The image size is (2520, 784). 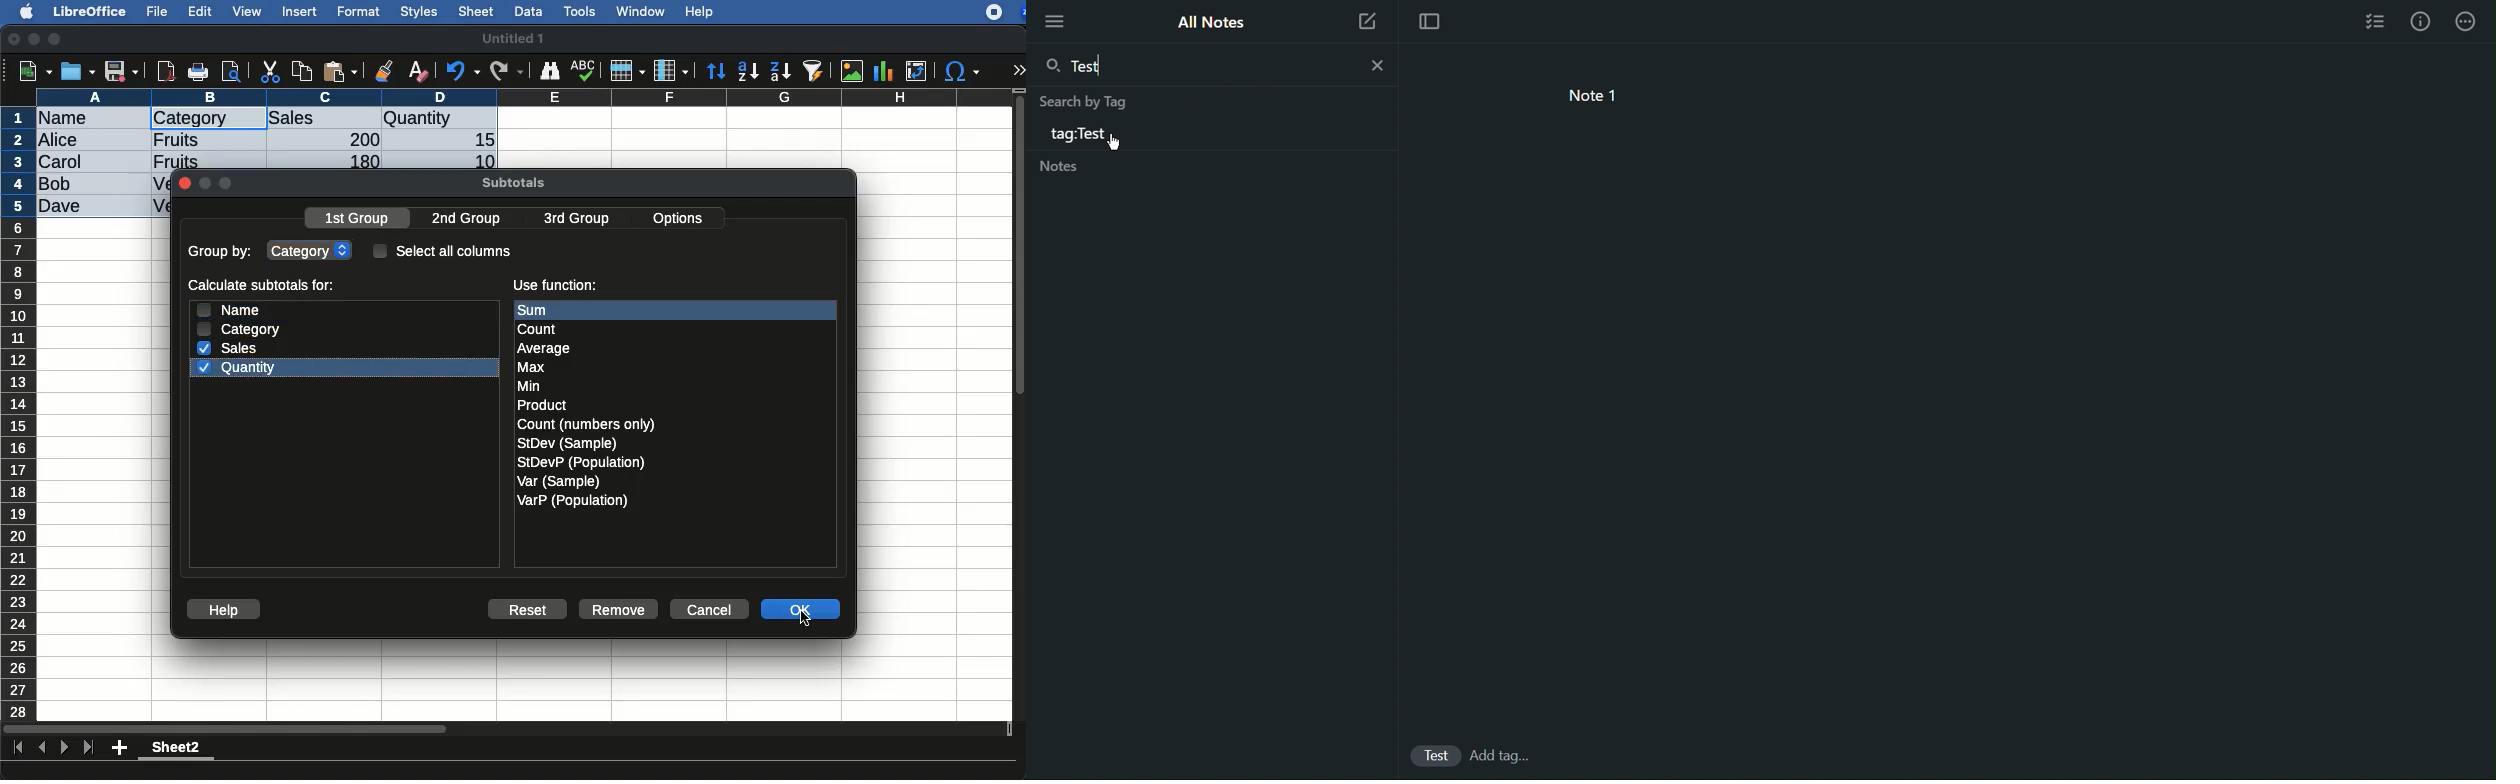 I want to click on options , so click(x=680, y=215).